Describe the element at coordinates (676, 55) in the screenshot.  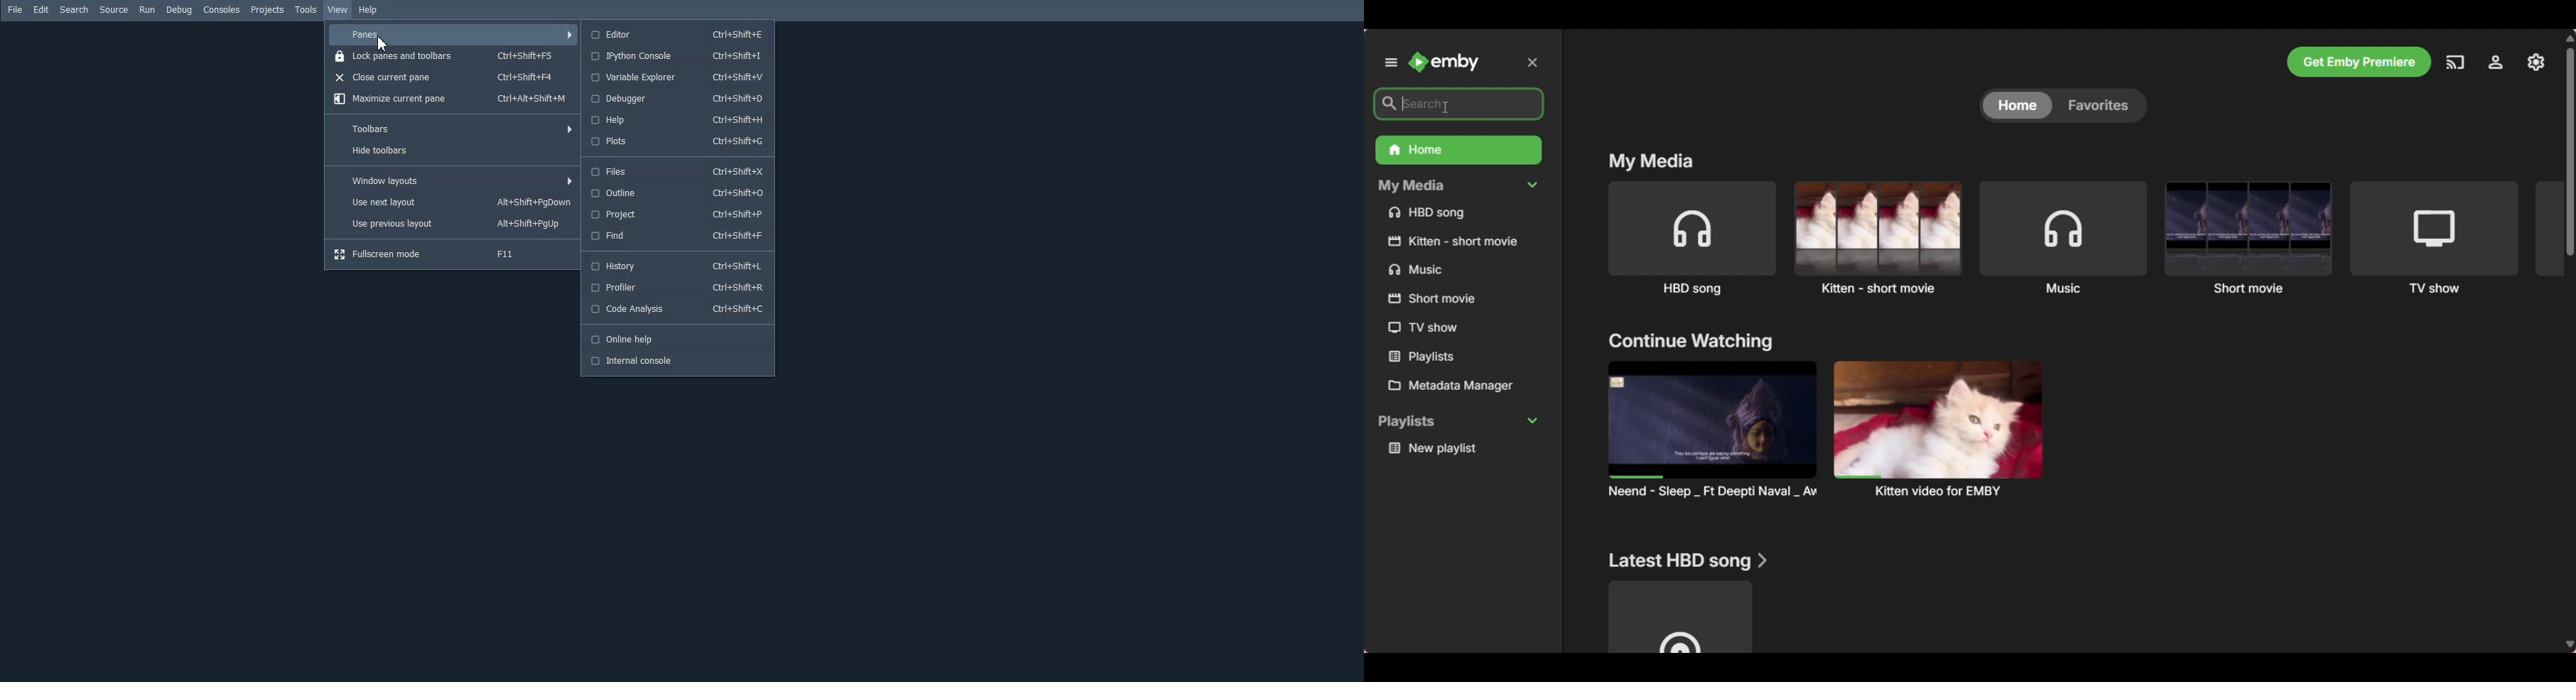
I see `Ipython console` at that location.